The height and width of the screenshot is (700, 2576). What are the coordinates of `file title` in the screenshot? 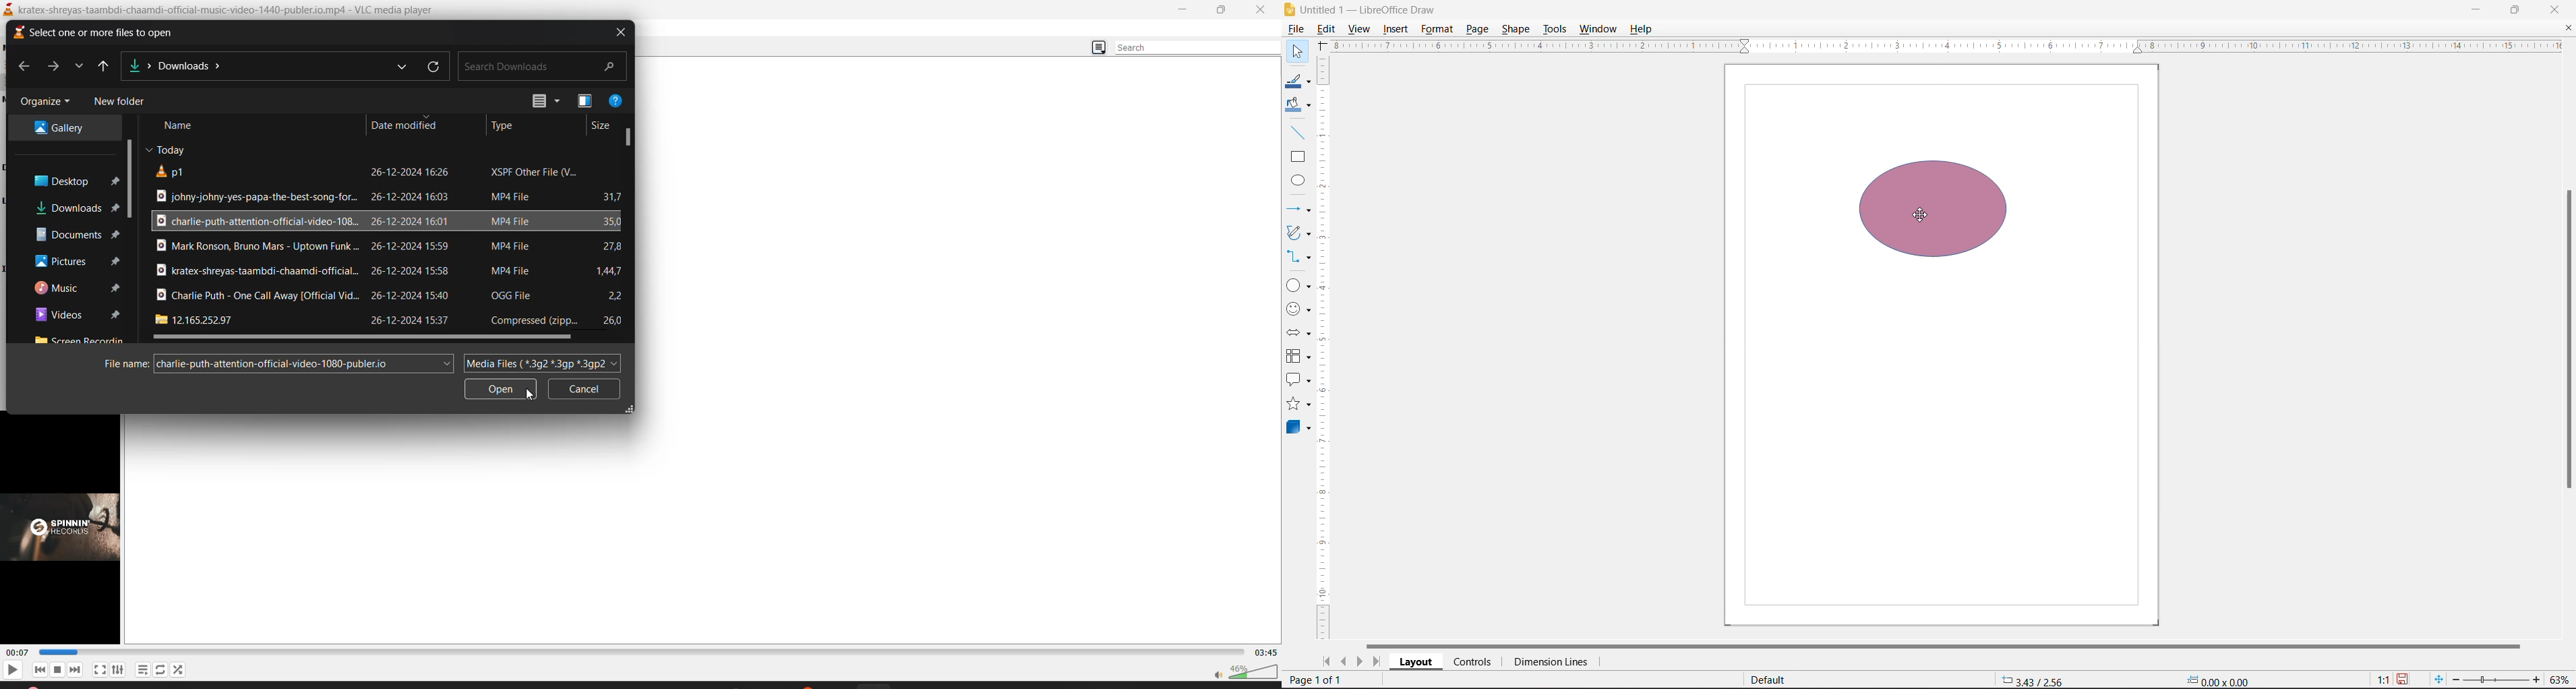 It's located at (255, 294).